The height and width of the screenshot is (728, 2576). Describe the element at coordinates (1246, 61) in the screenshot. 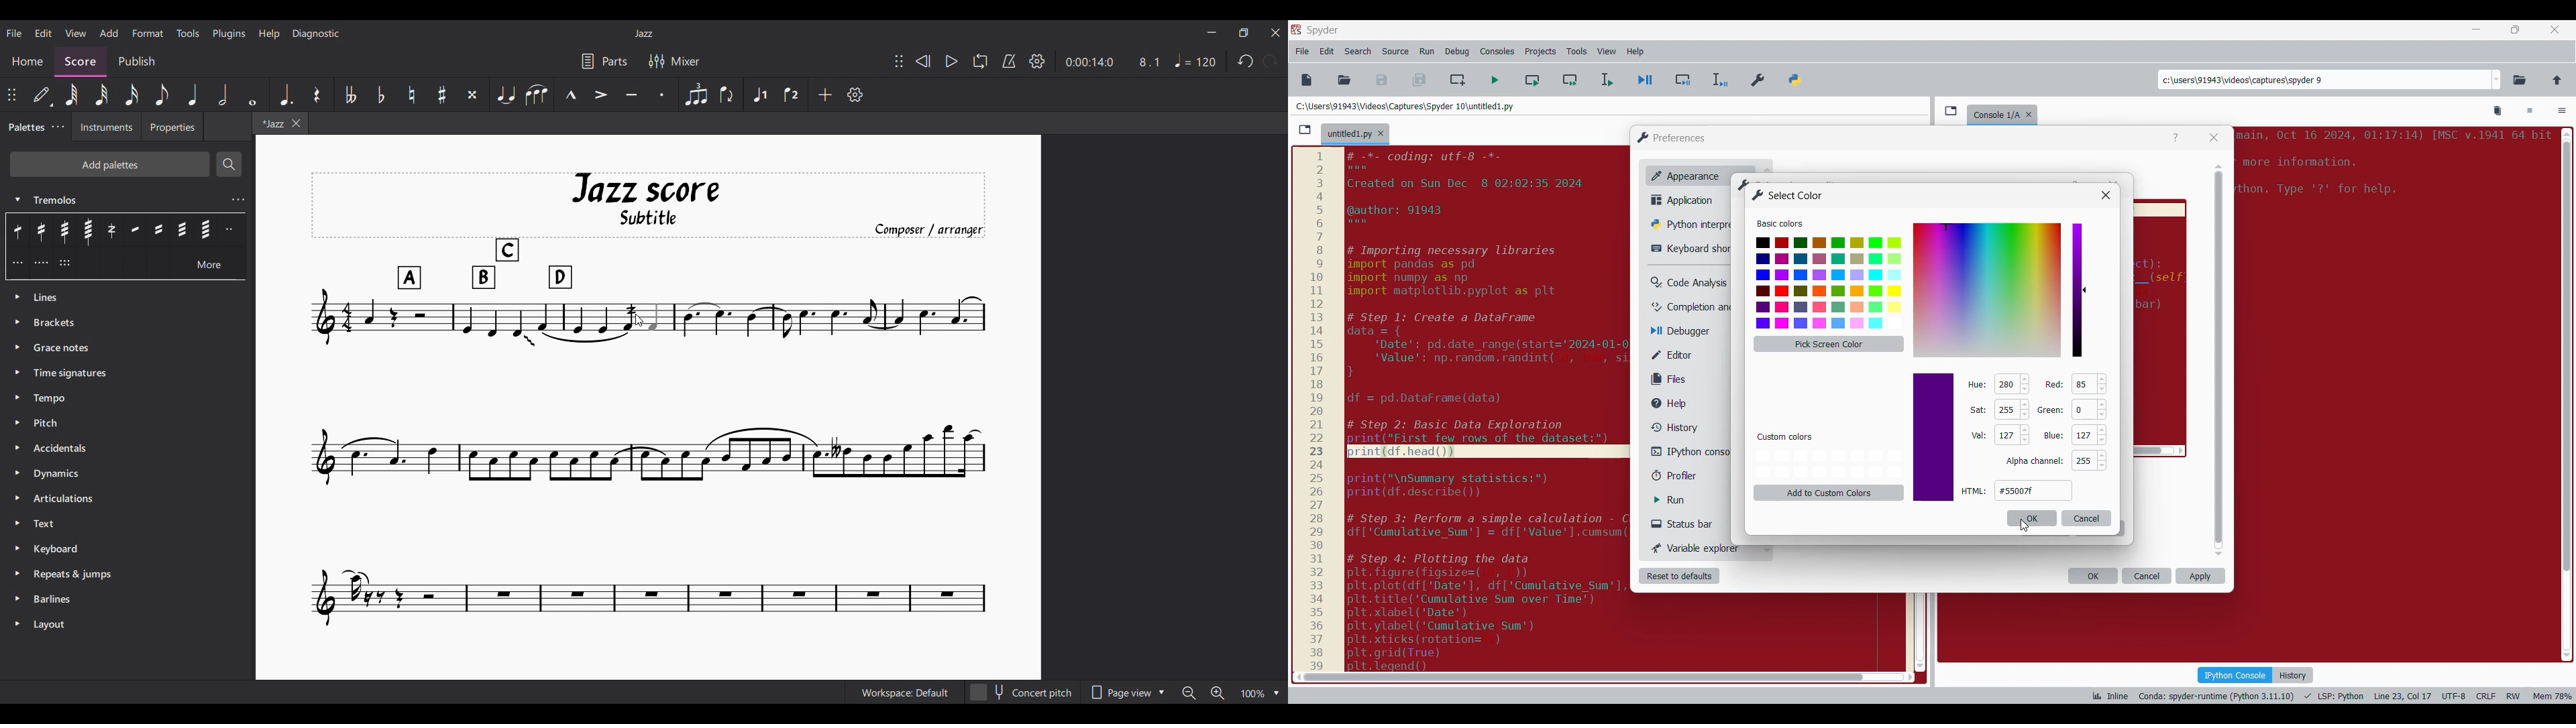

I see `Undo` at that location.